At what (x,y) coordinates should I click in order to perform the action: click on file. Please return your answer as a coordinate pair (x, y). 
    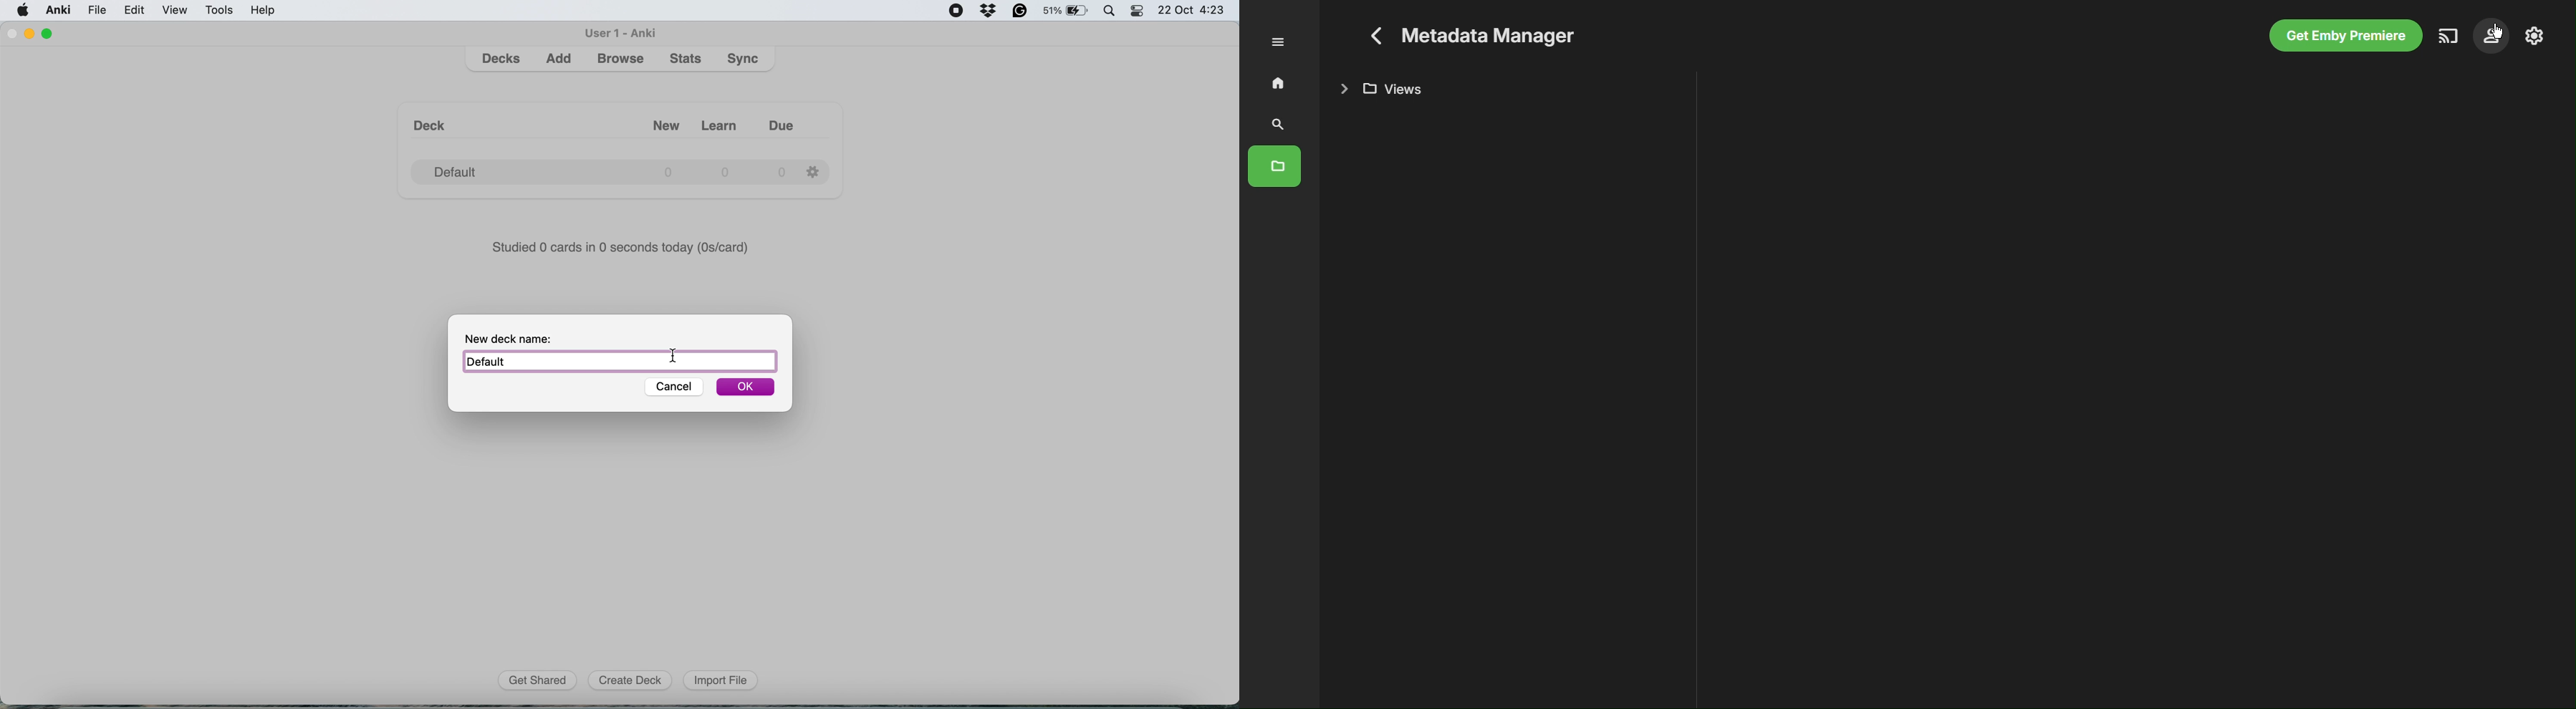
    Looking at the image, I should click on (97, 10).